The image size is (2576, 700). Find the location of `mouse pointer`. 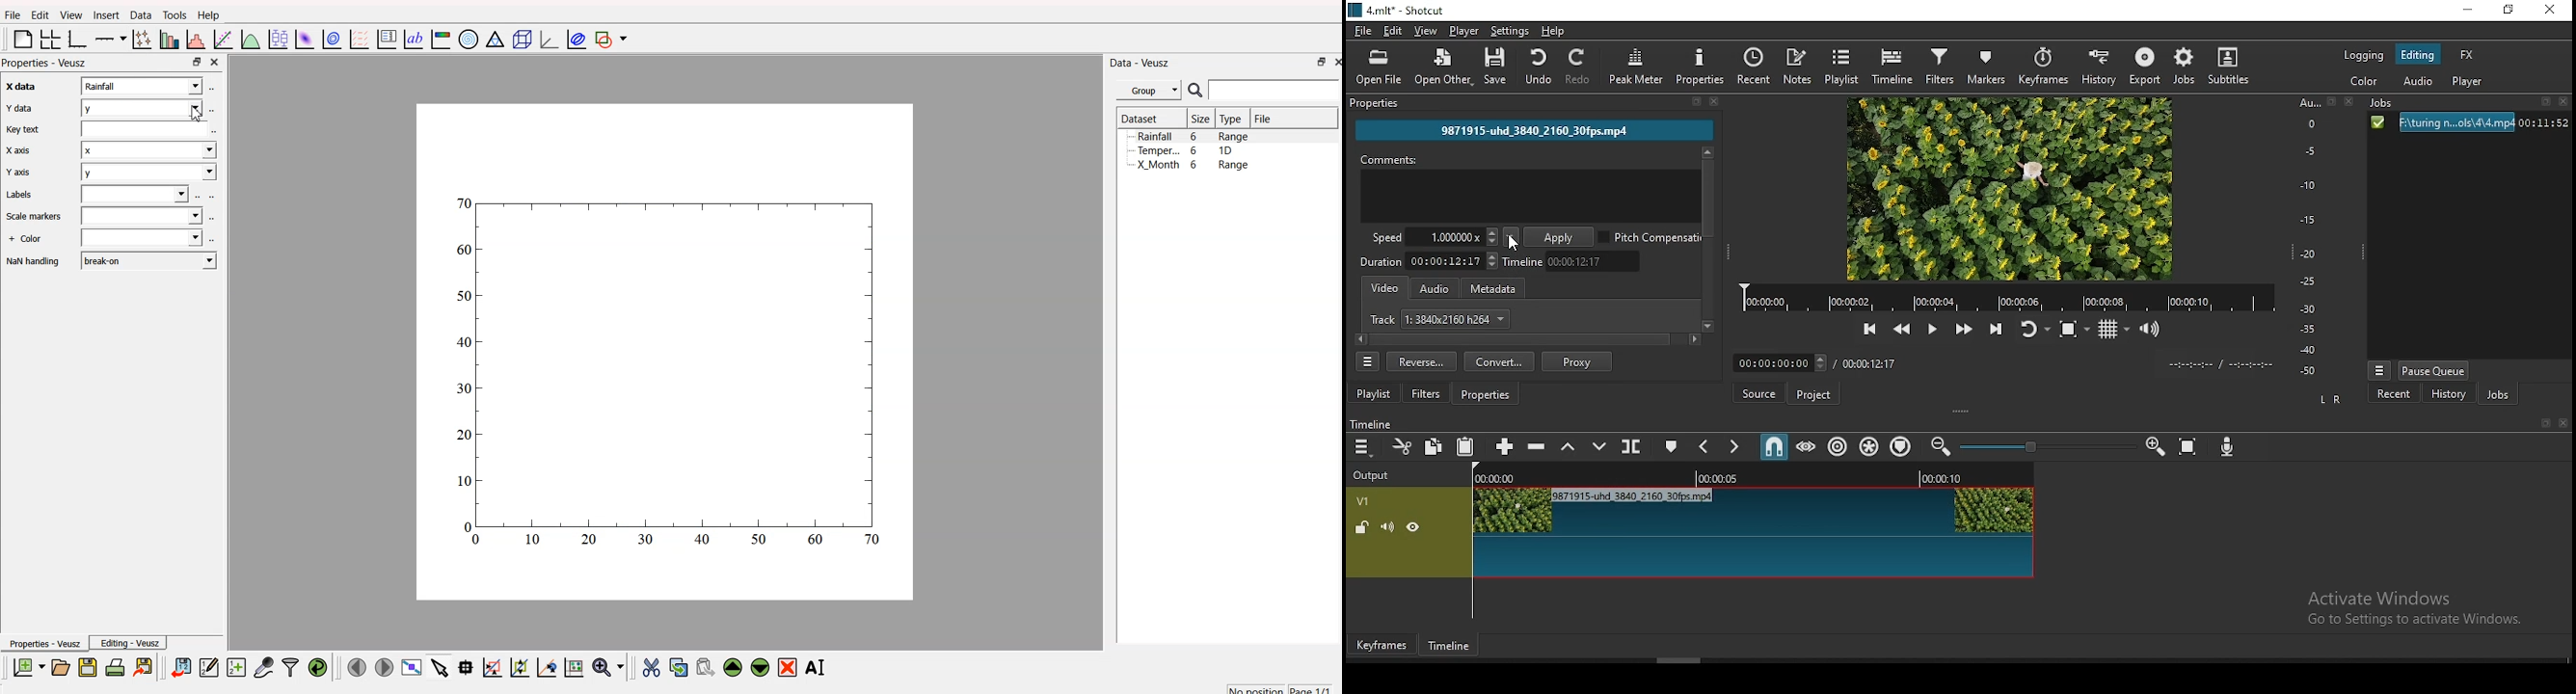

mouse pointer is located at coordinates (1592, 522).